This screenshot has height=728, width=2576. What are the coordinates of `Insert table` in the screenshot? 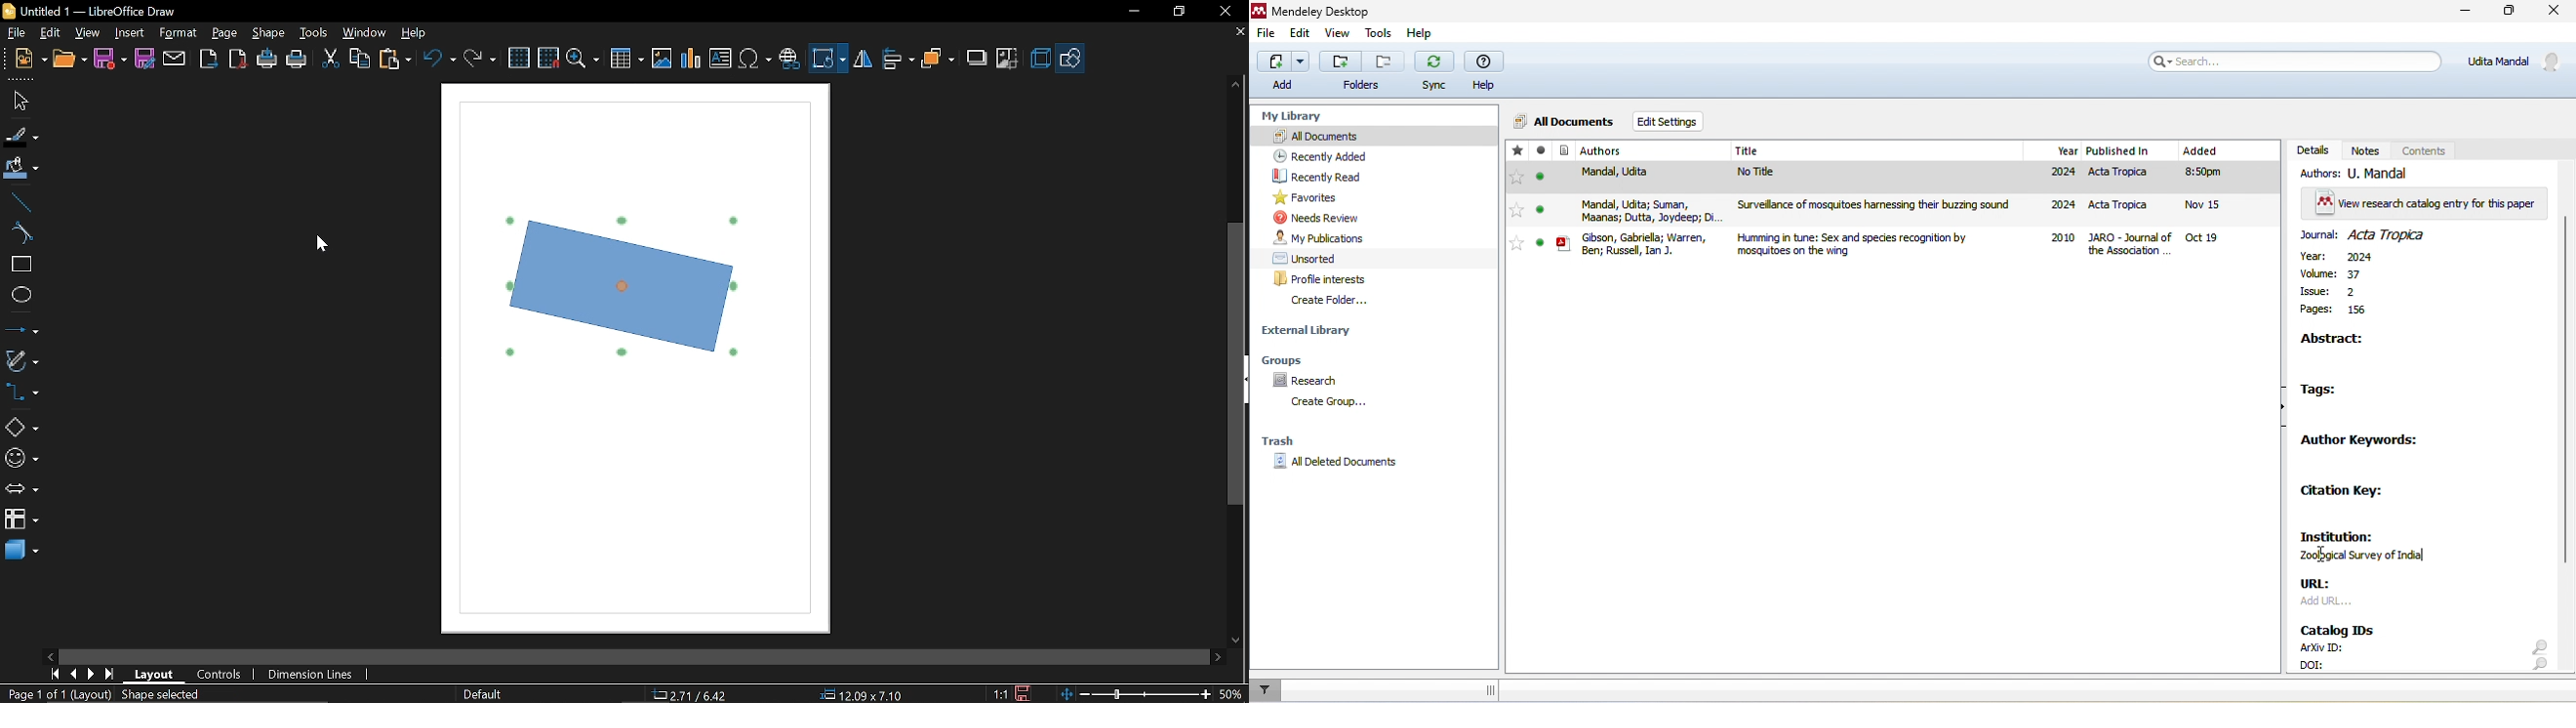 It's located at (627, 60).